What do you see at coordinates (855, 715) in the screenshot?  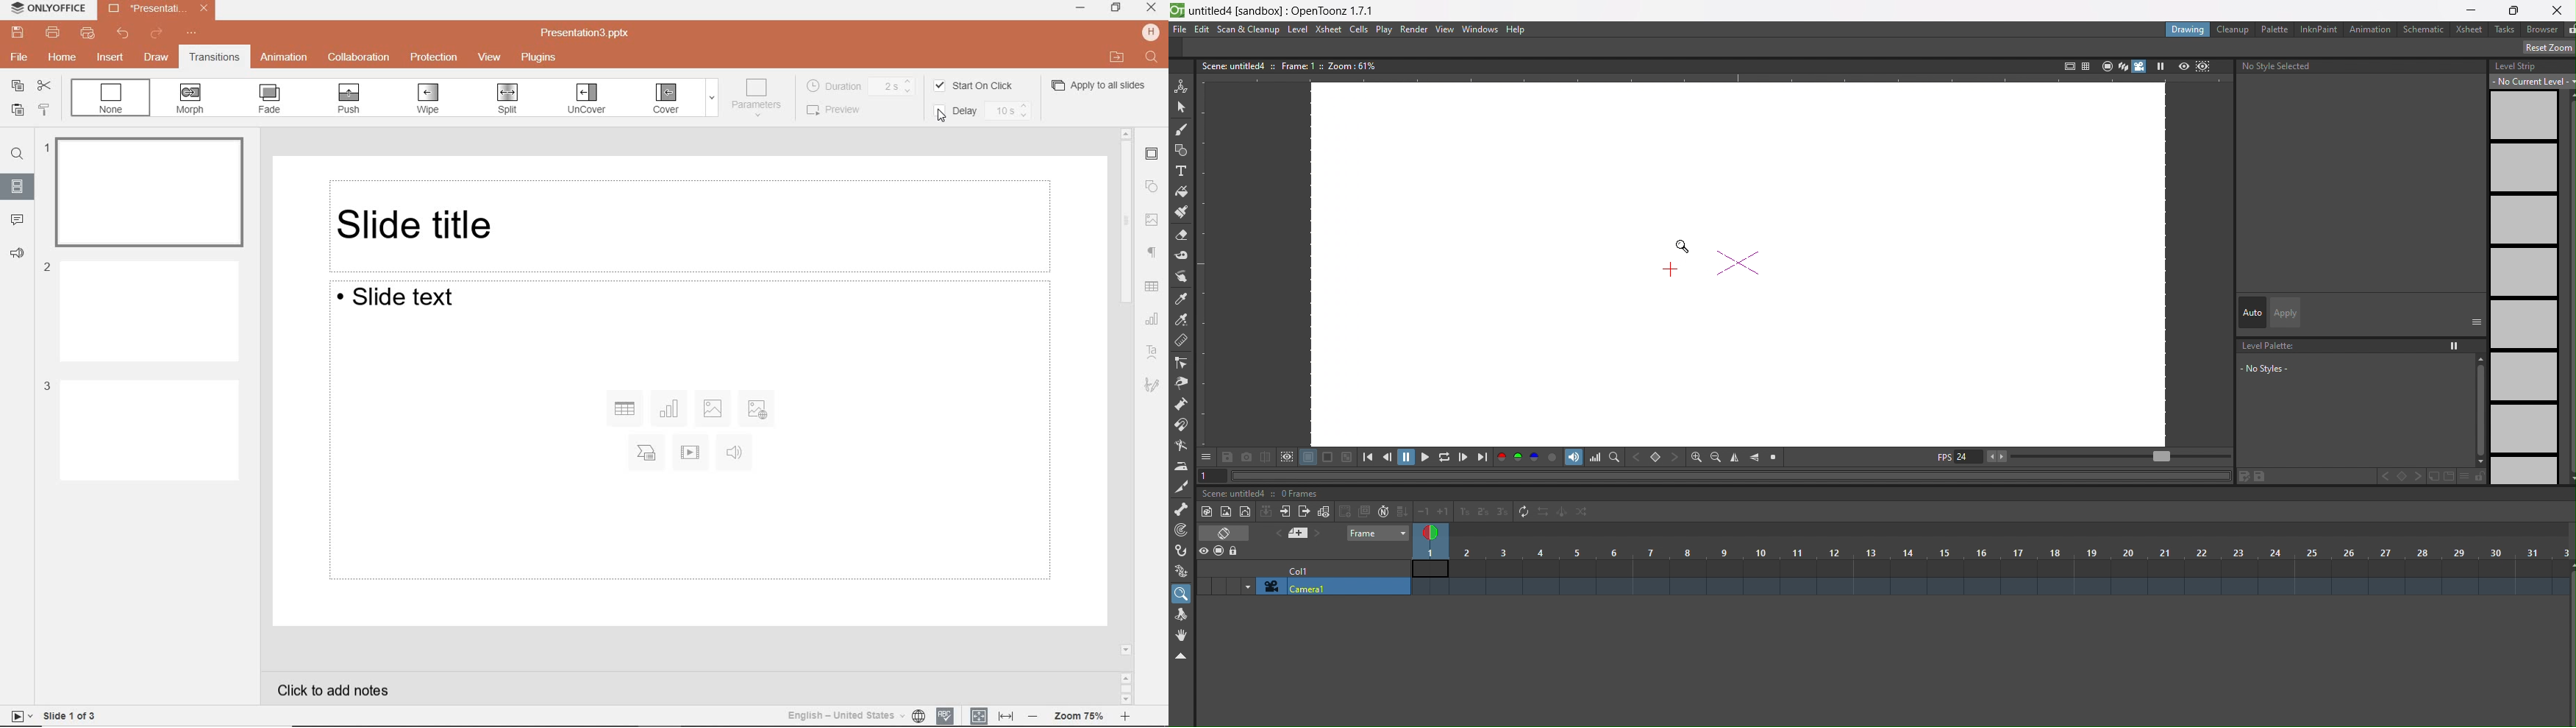 I see `TEXT LANGUAGE` at bounding box center [855, 715].